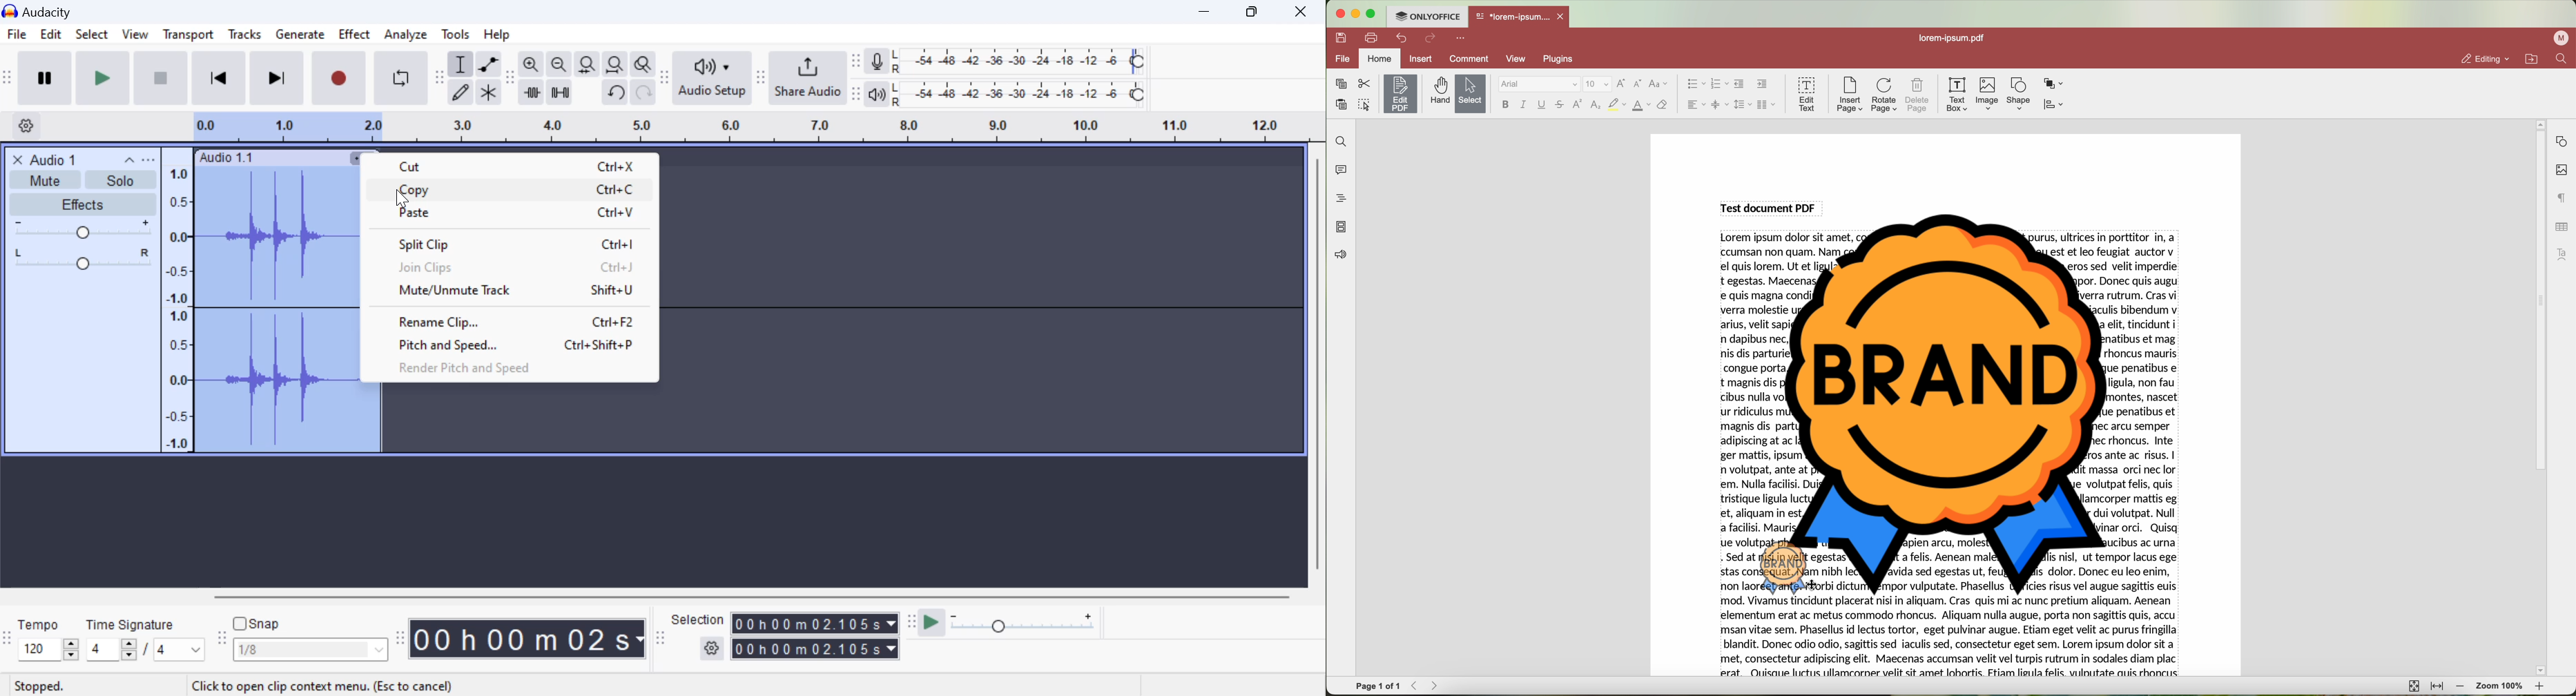 The width and height of the screenshot is (2576, 700). I want to click on page 1 of 1, so click(1378, 686).